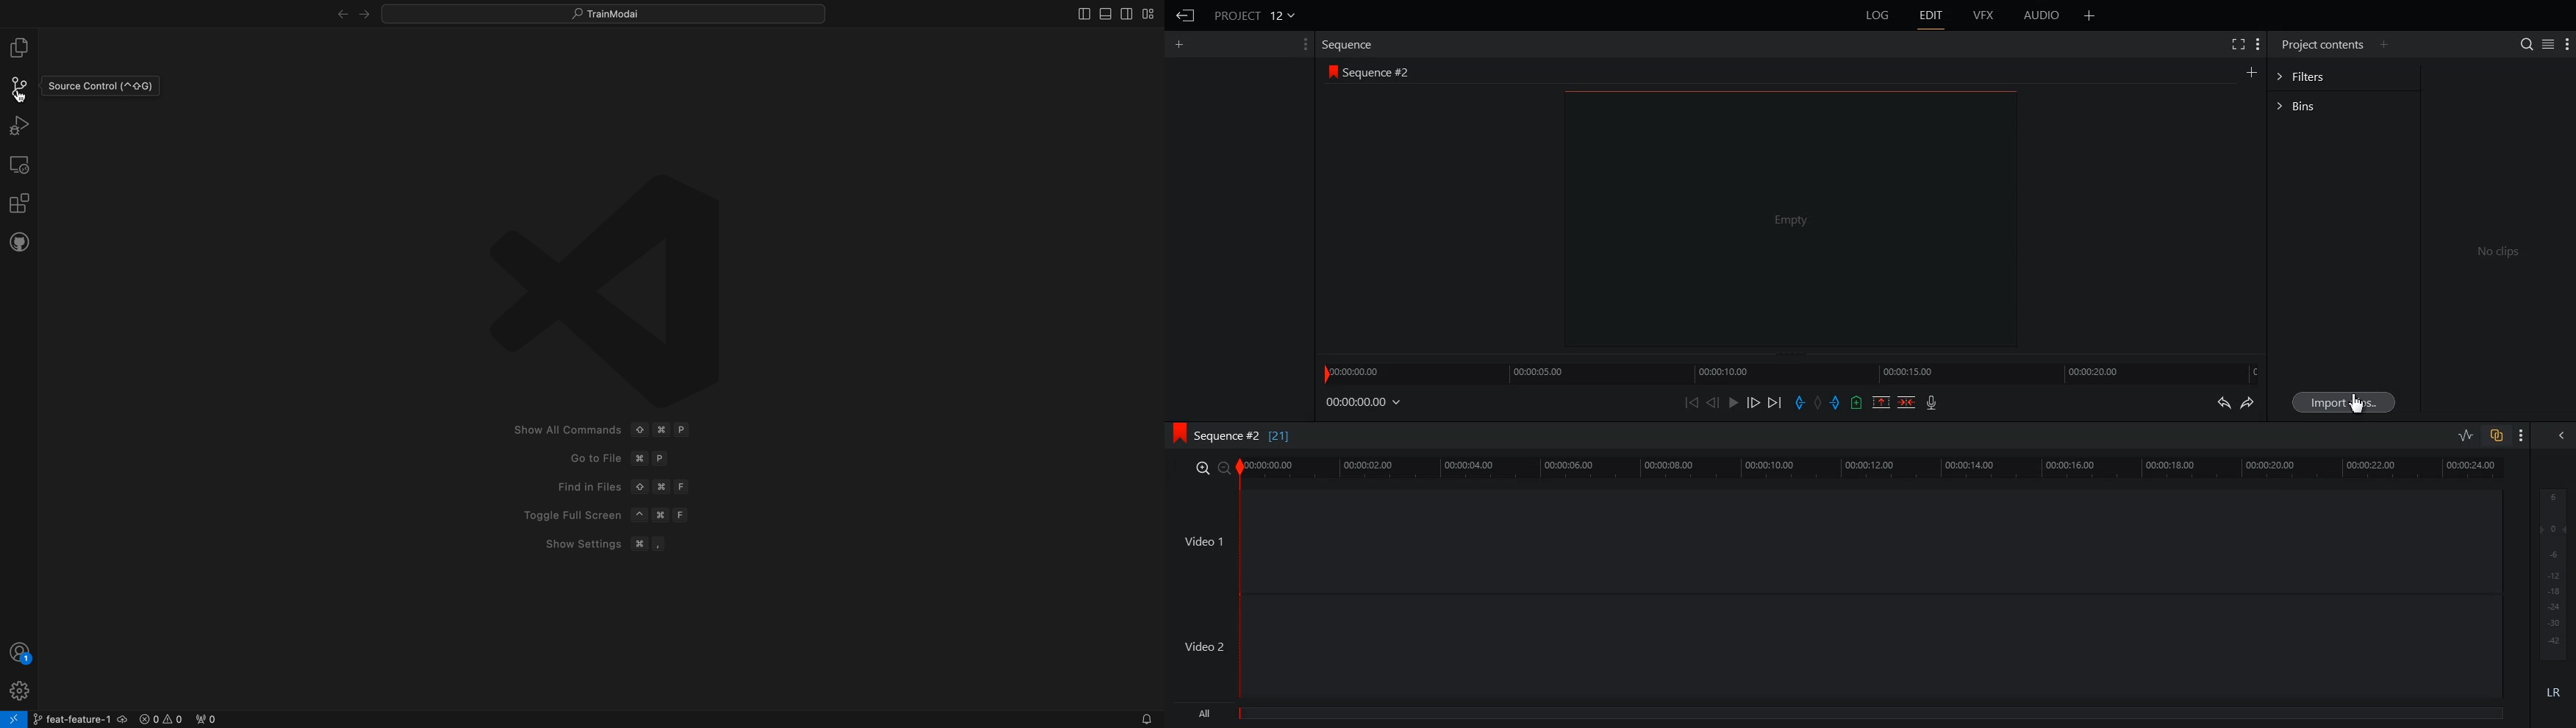 This screenshot has width=2576, height=728. Describe the element at coordinates (2320, 45) in the screenshot. I see `Project contents` at that location.